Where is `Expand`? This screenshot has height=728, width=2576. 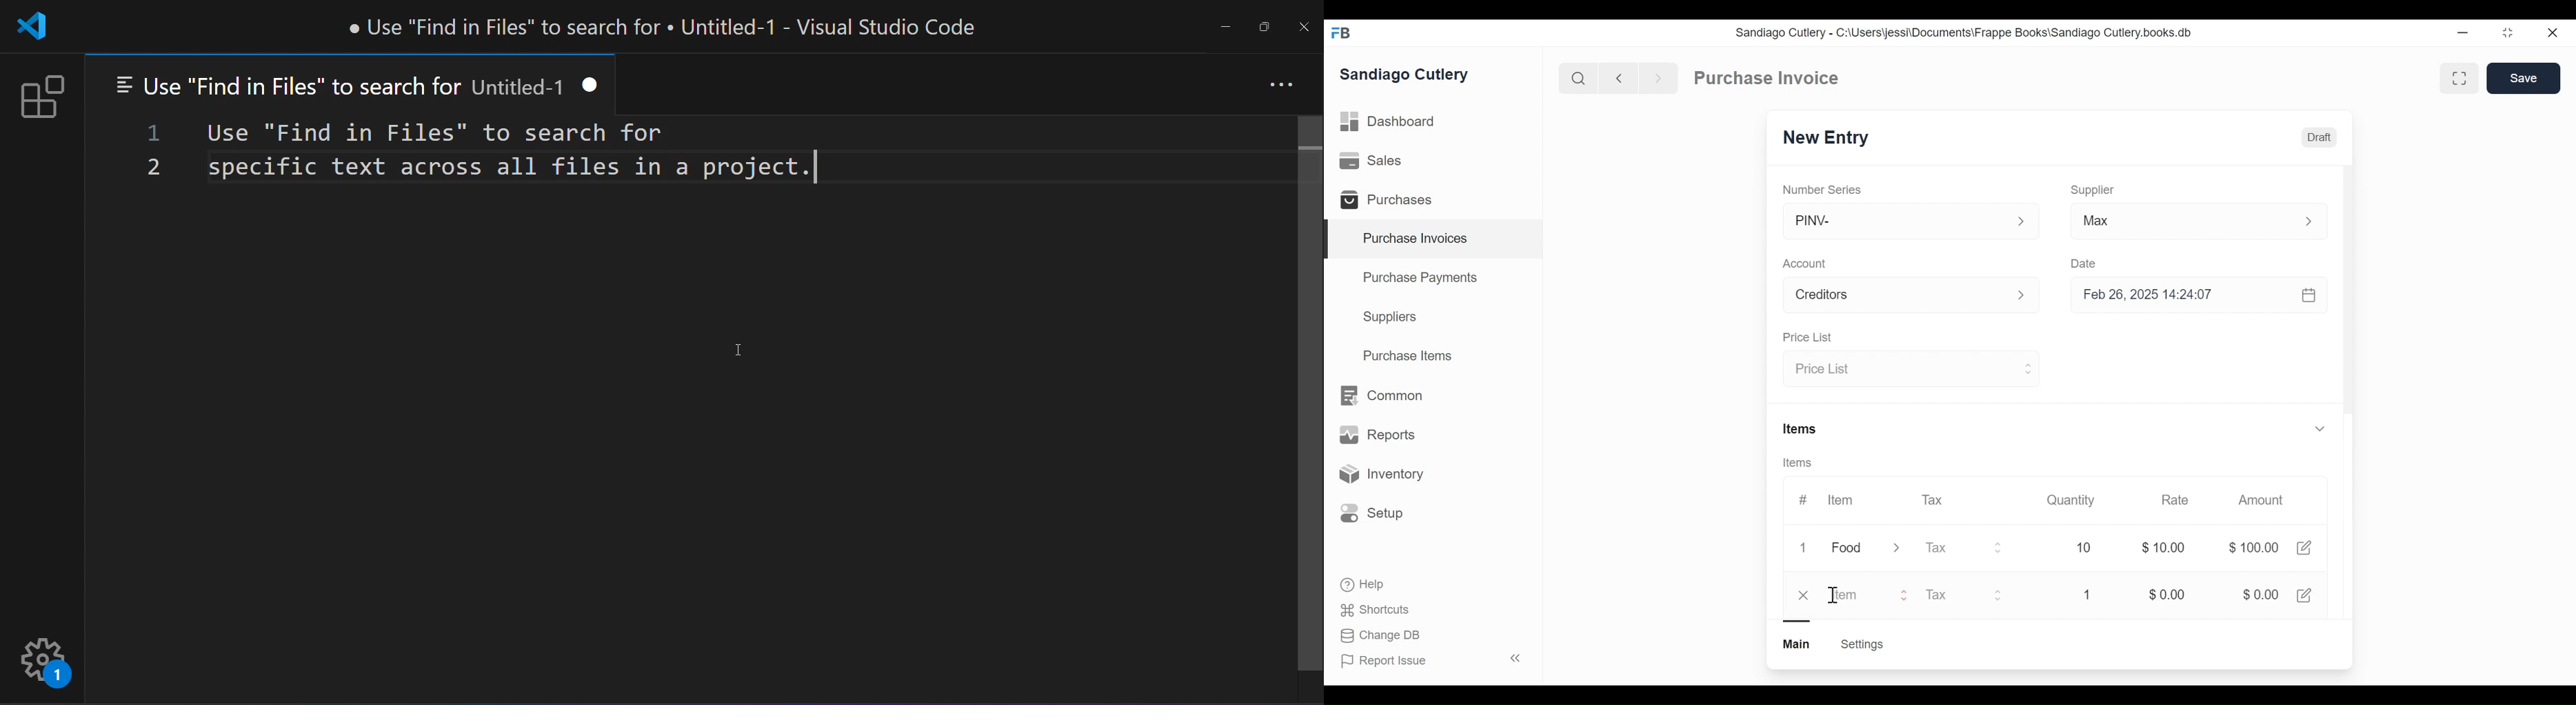
Expand is located at coordinates (2022, 222).